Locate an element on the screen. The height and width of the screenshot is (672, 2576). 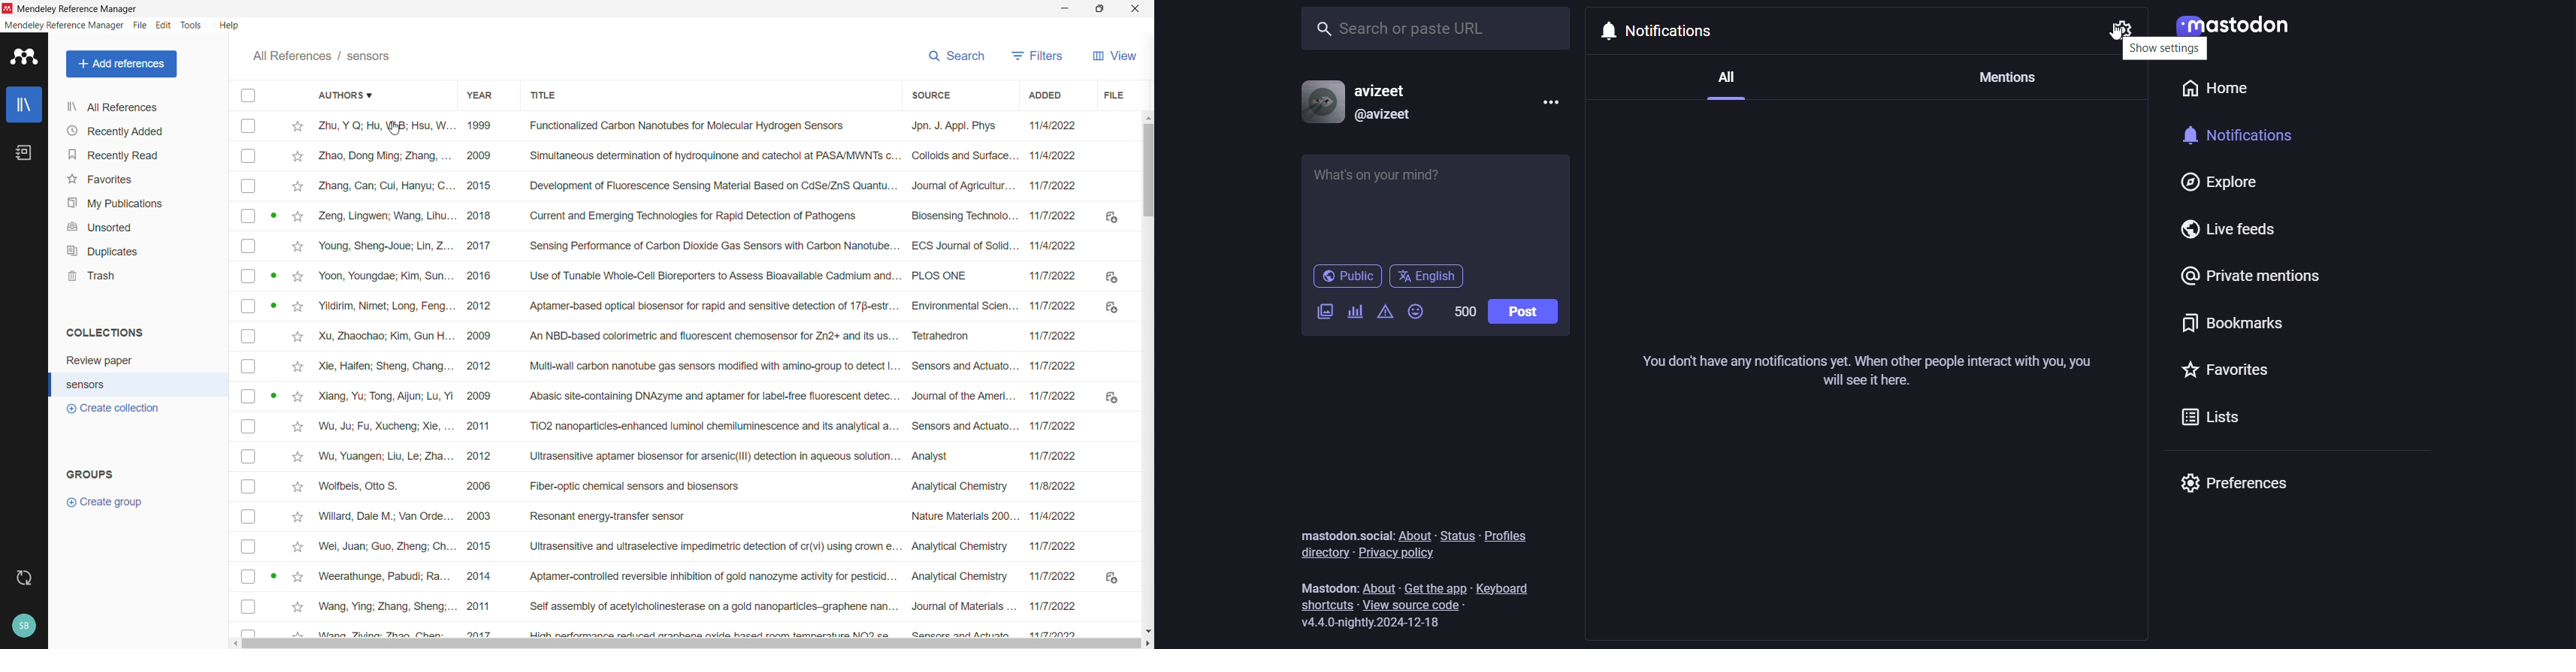
Collections  is located at coordinates (106, 332).